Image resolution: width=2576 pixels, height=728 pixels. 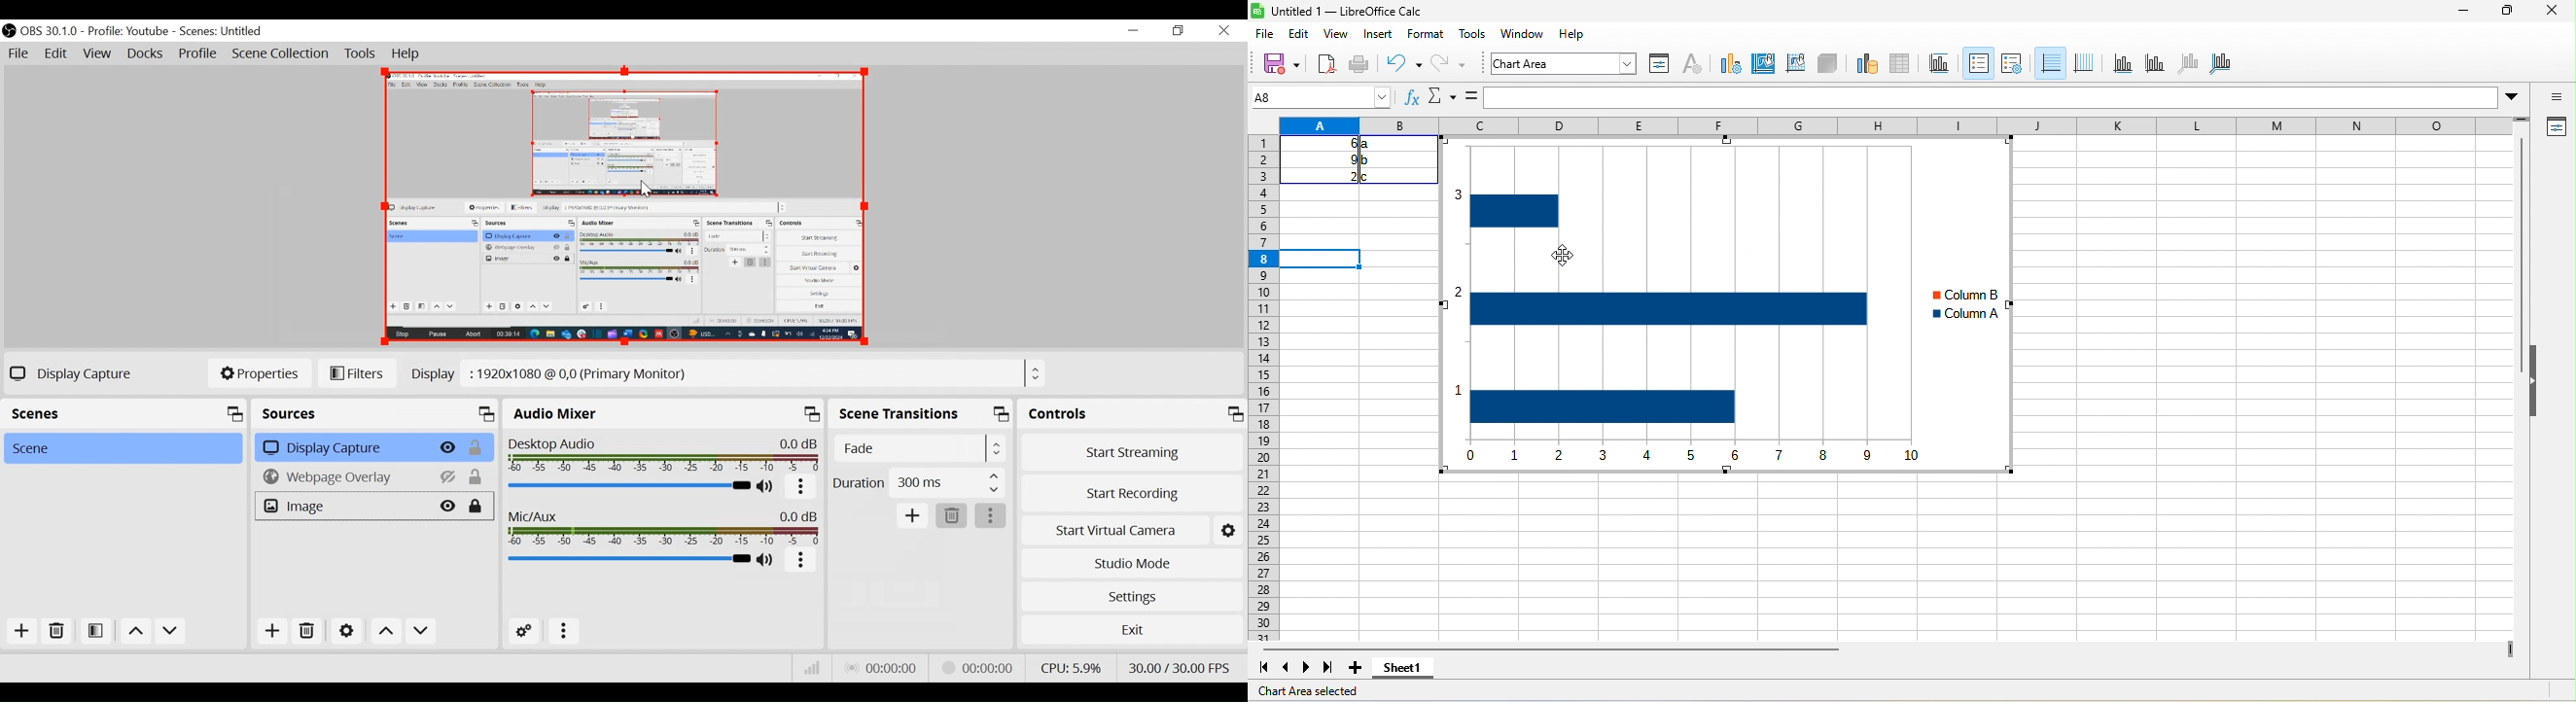 I want to click on select chart, so click(x=1730, y=65).